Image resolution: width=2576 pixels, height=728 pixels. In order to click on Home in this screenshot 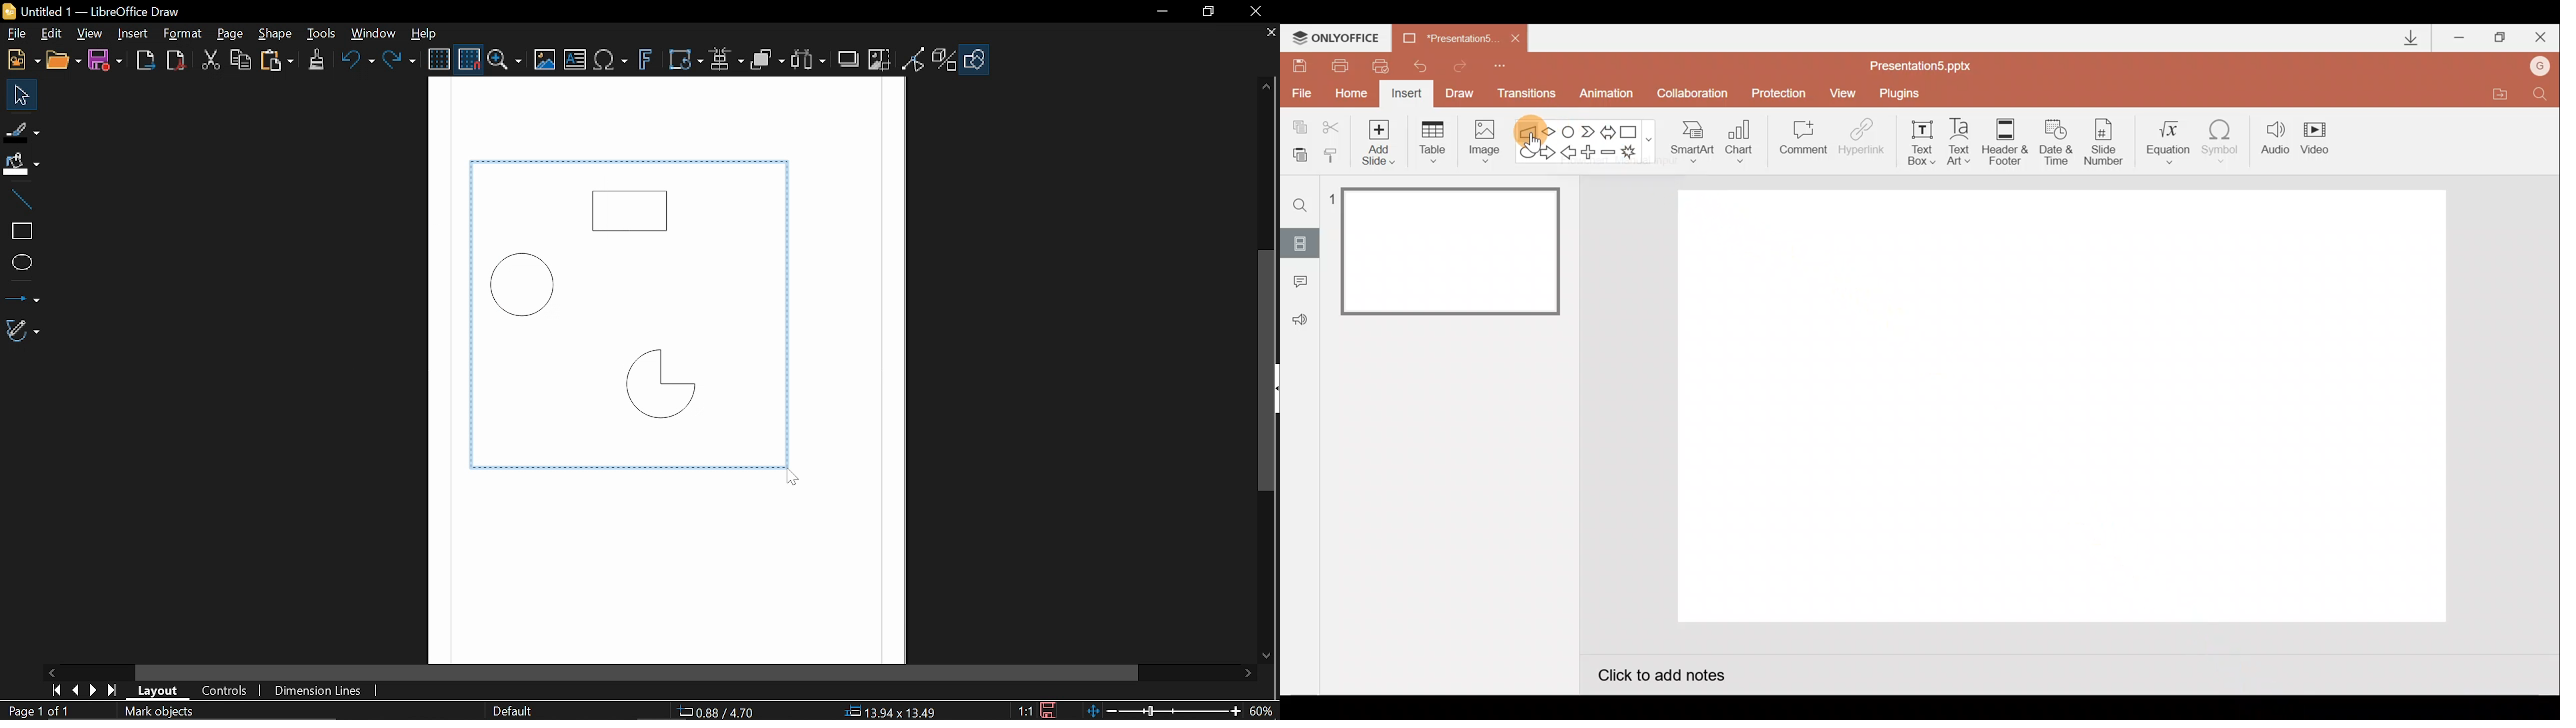, I will do `click(1347, 90)`.